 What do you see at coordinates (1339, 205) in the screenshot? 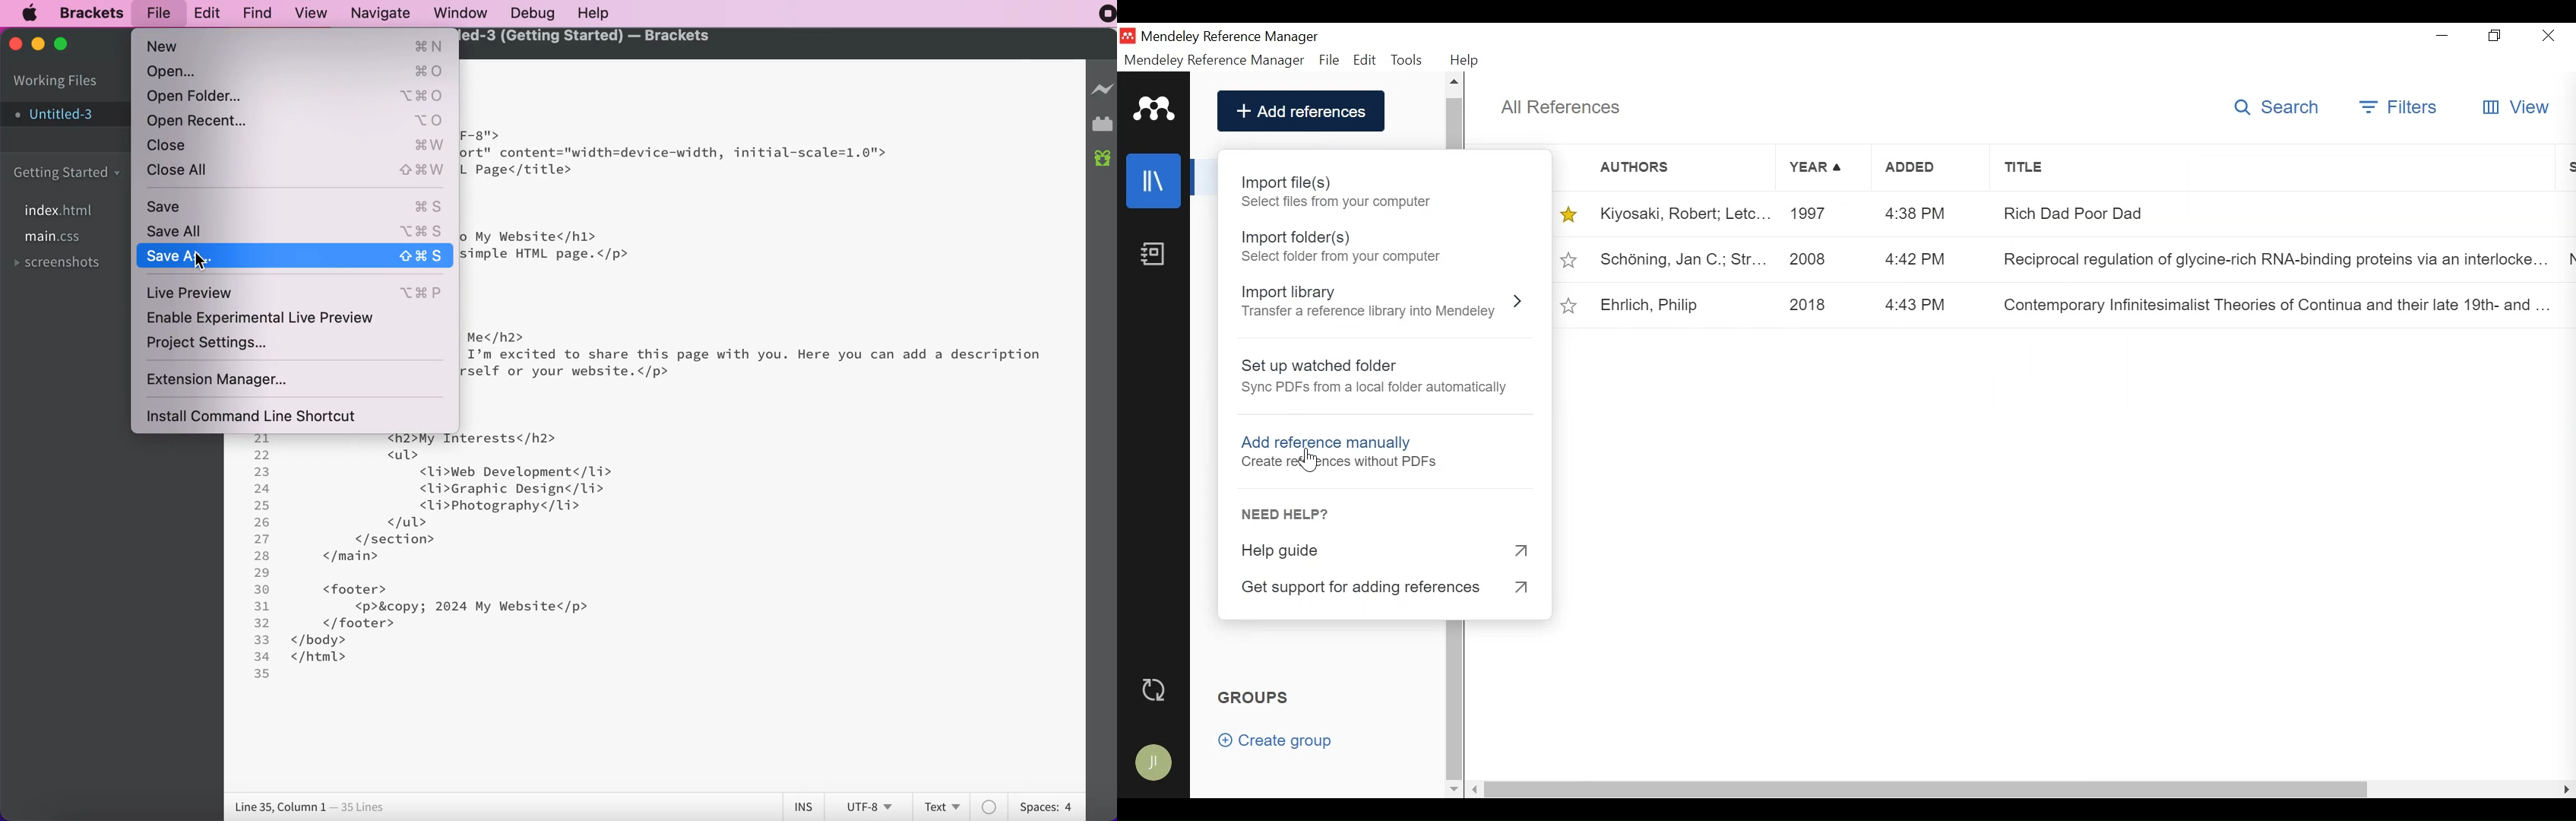
I see `select files from computers` at bounding box center [1339, 205].